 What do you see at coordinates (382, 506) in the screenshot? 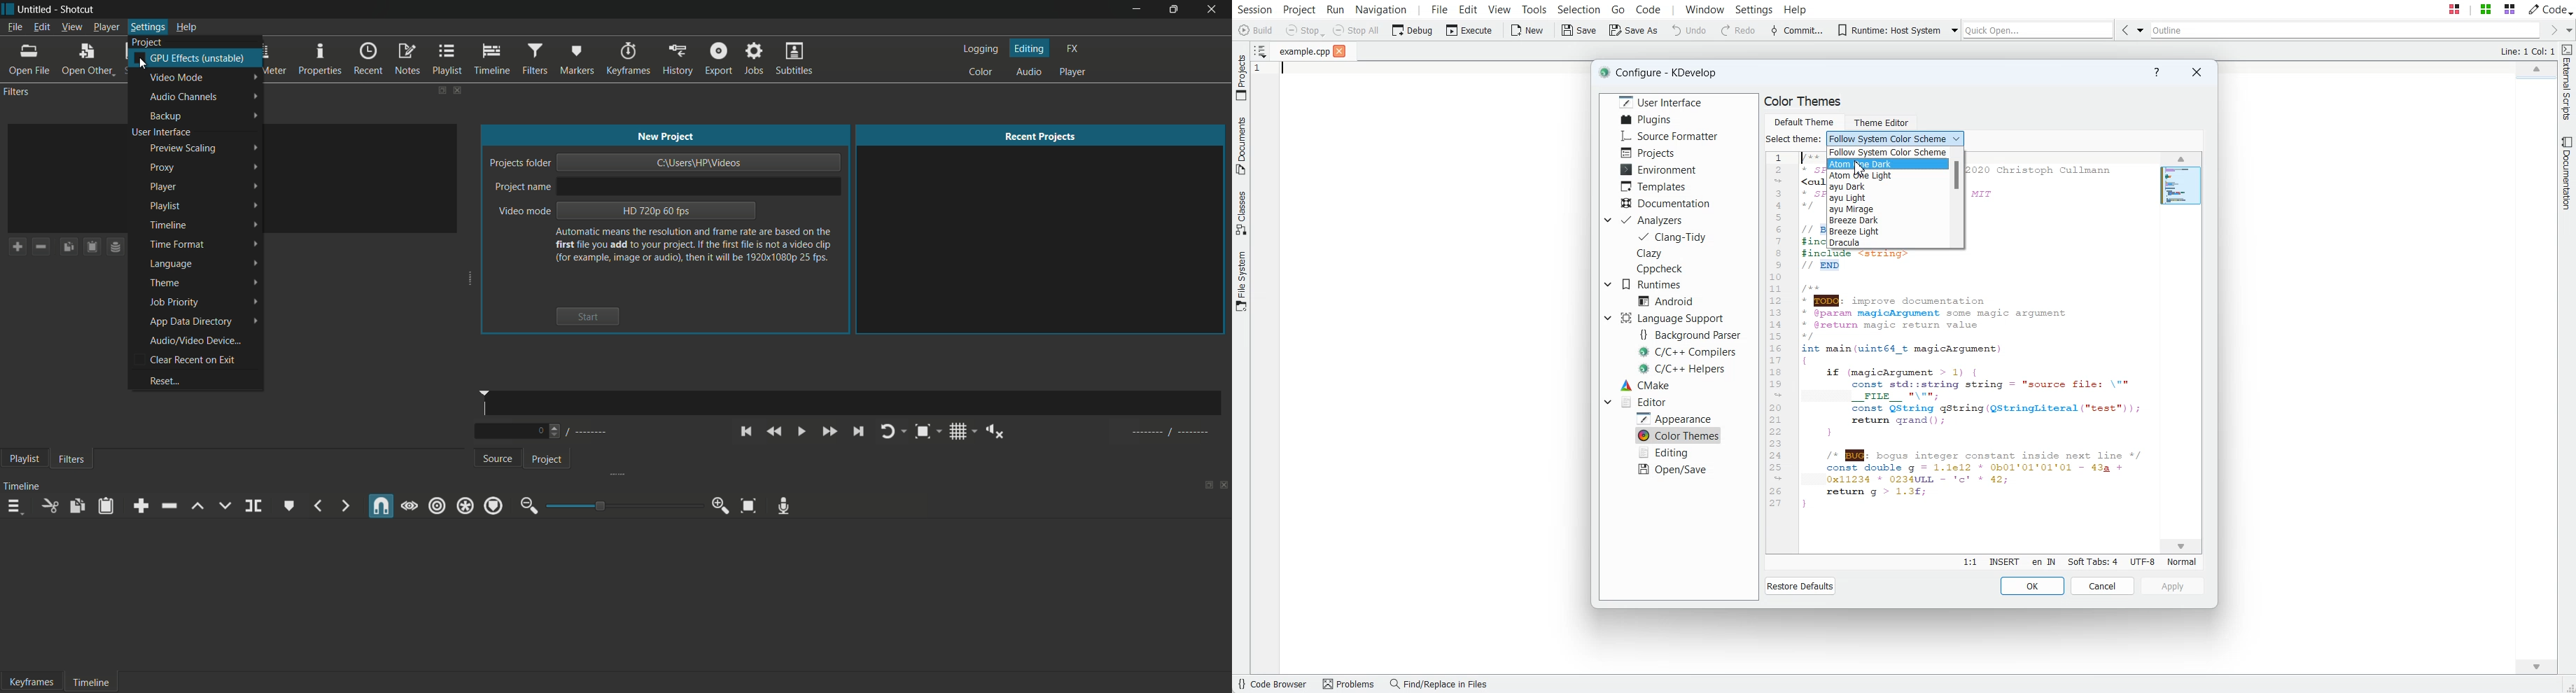
I see `snap` at bounding box center [382, 506].